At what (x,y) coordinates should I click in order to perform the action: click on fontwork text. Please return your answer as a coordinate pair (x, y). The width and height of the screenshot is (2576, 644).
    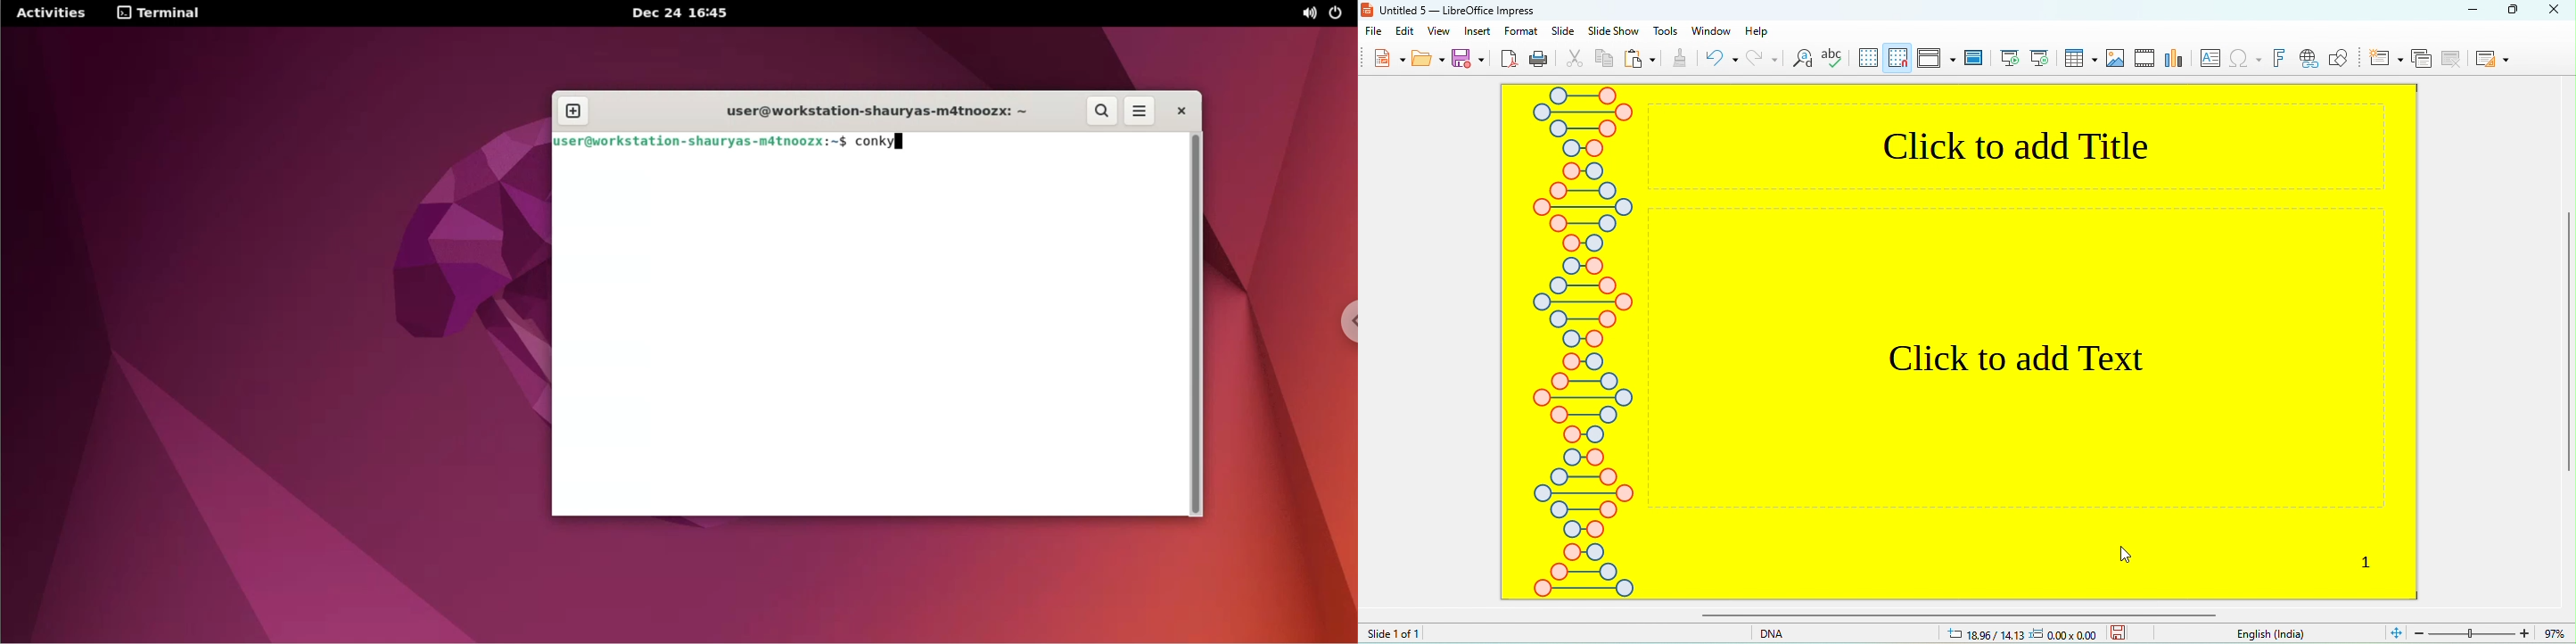
    Looking at the image, I should click on (2281, 58).